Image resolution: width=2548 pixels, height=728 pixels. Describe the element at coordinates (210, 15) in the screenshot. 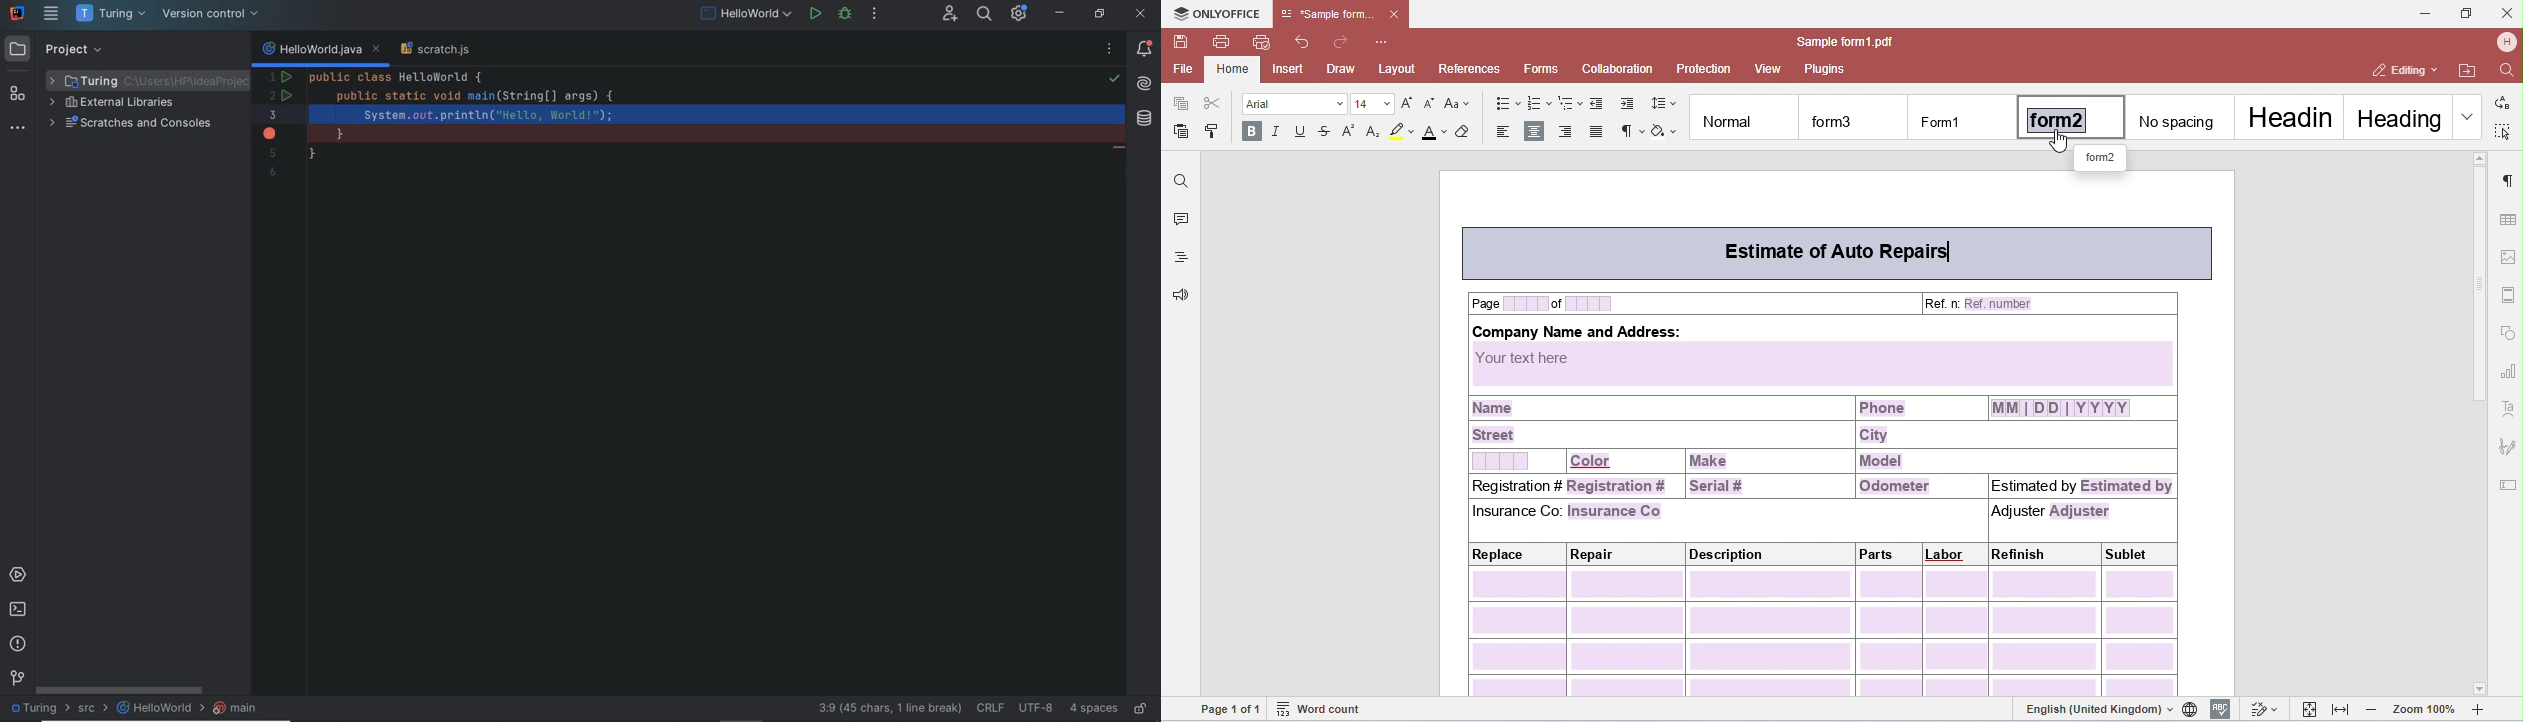

I see `version control` at that location.